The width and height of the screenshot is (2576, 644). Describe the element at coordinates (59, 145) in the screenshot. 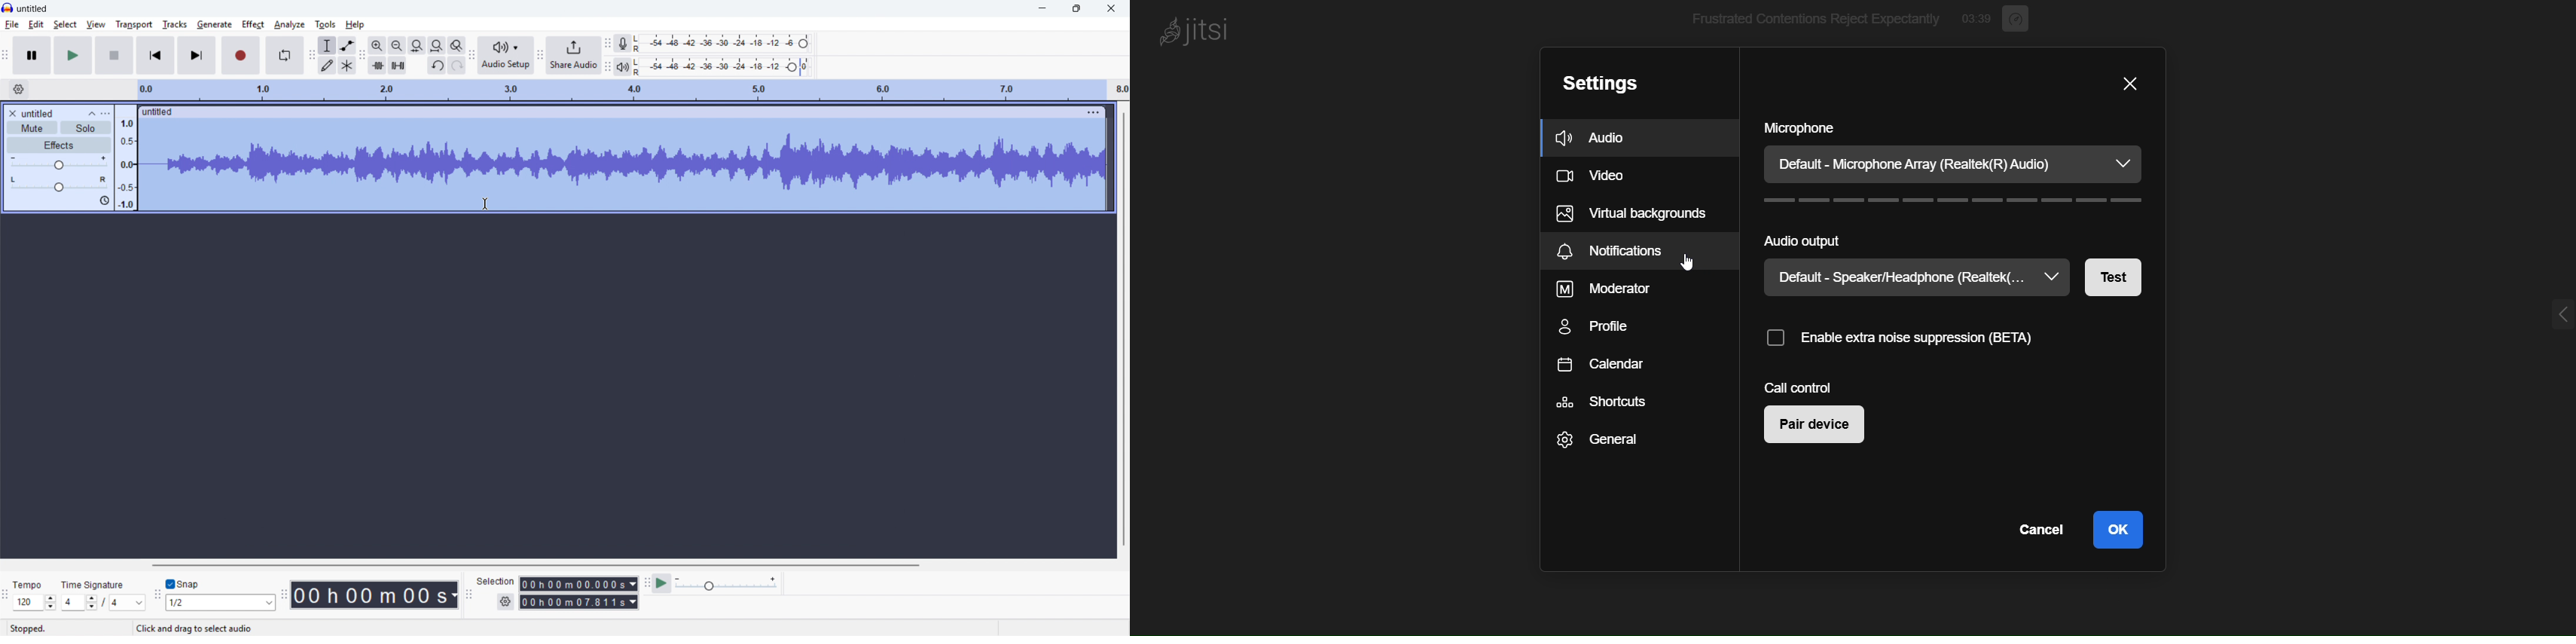

I see `effects` at that location.